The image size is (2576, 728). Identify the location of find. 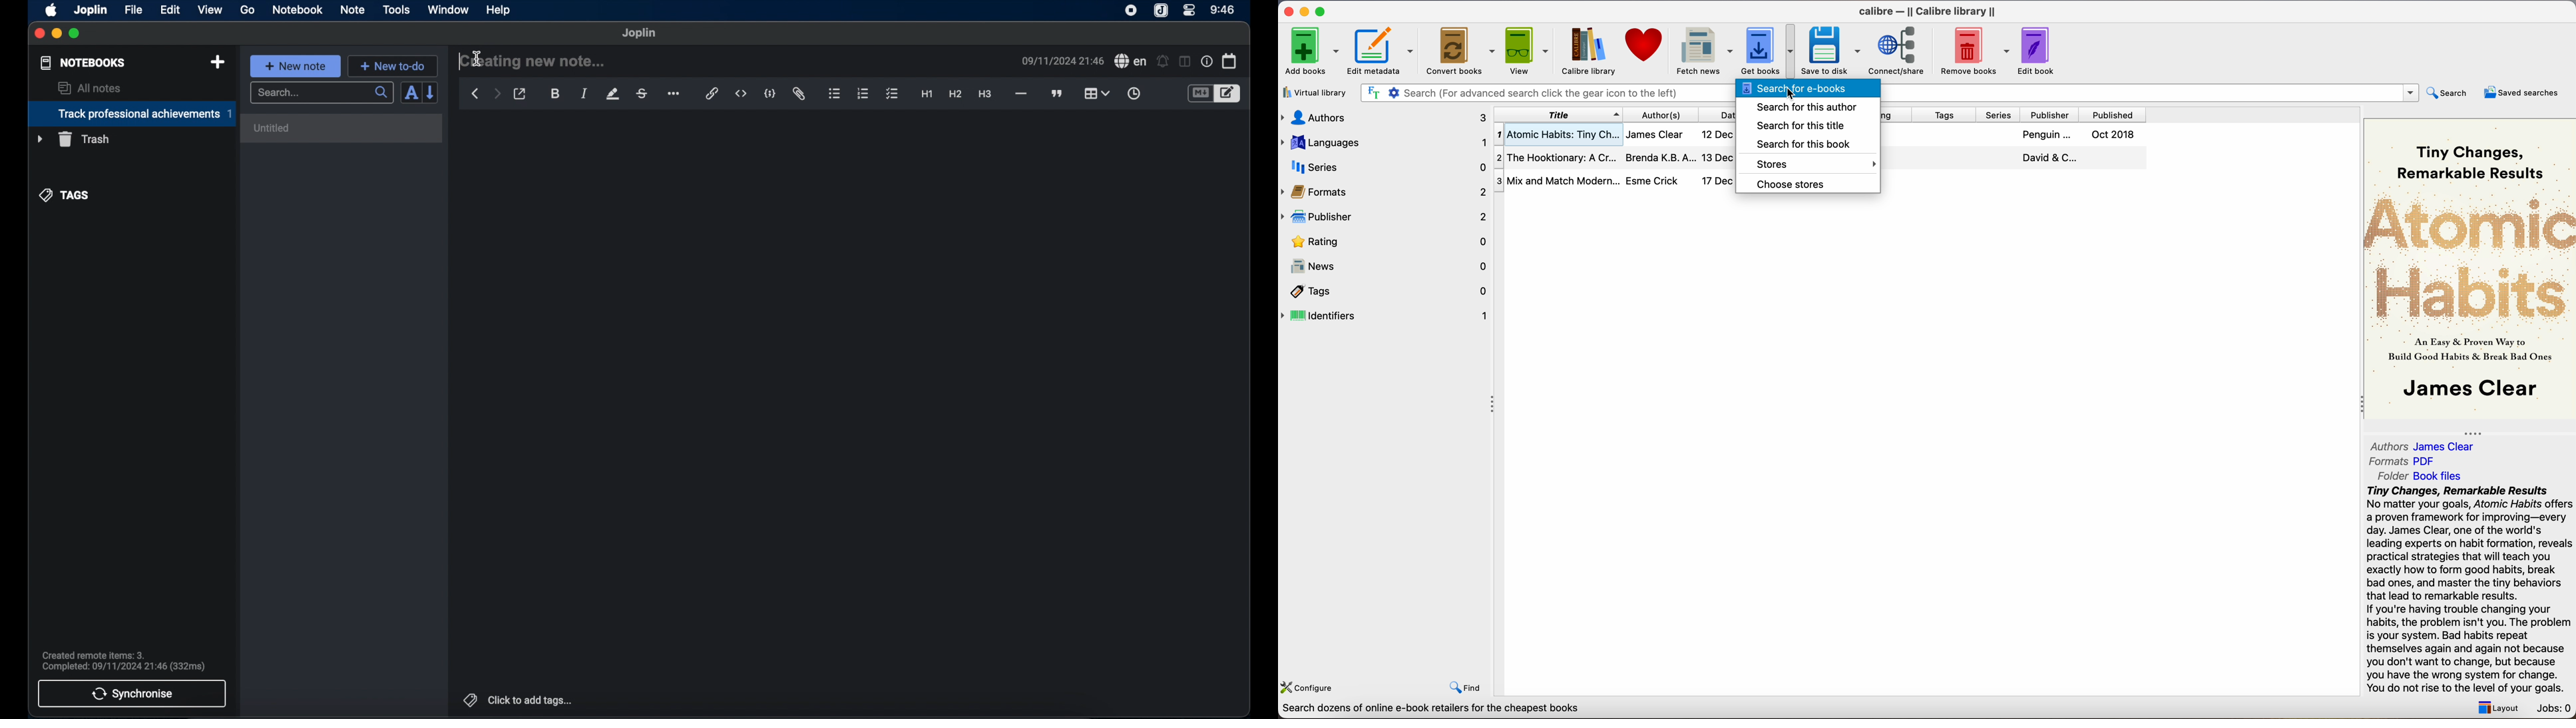
(1465, 687).